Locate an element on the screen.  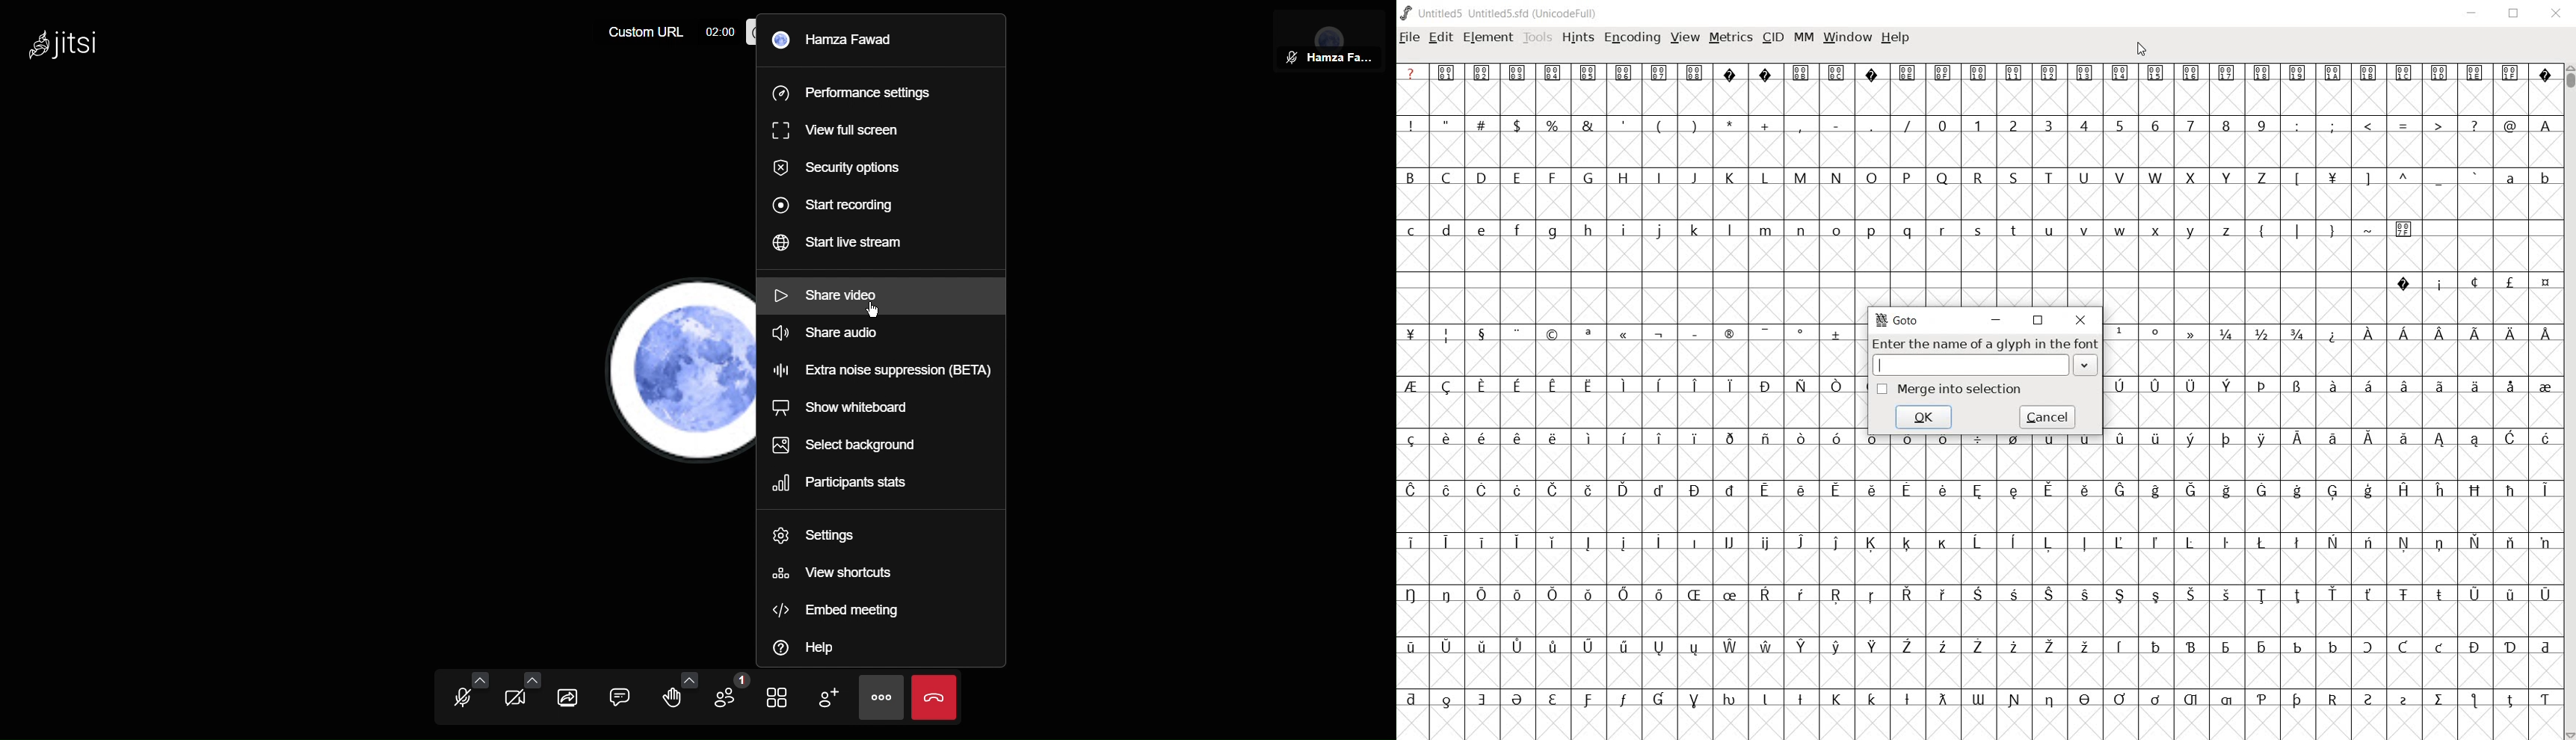
 is located at coordinates (1551, 438).